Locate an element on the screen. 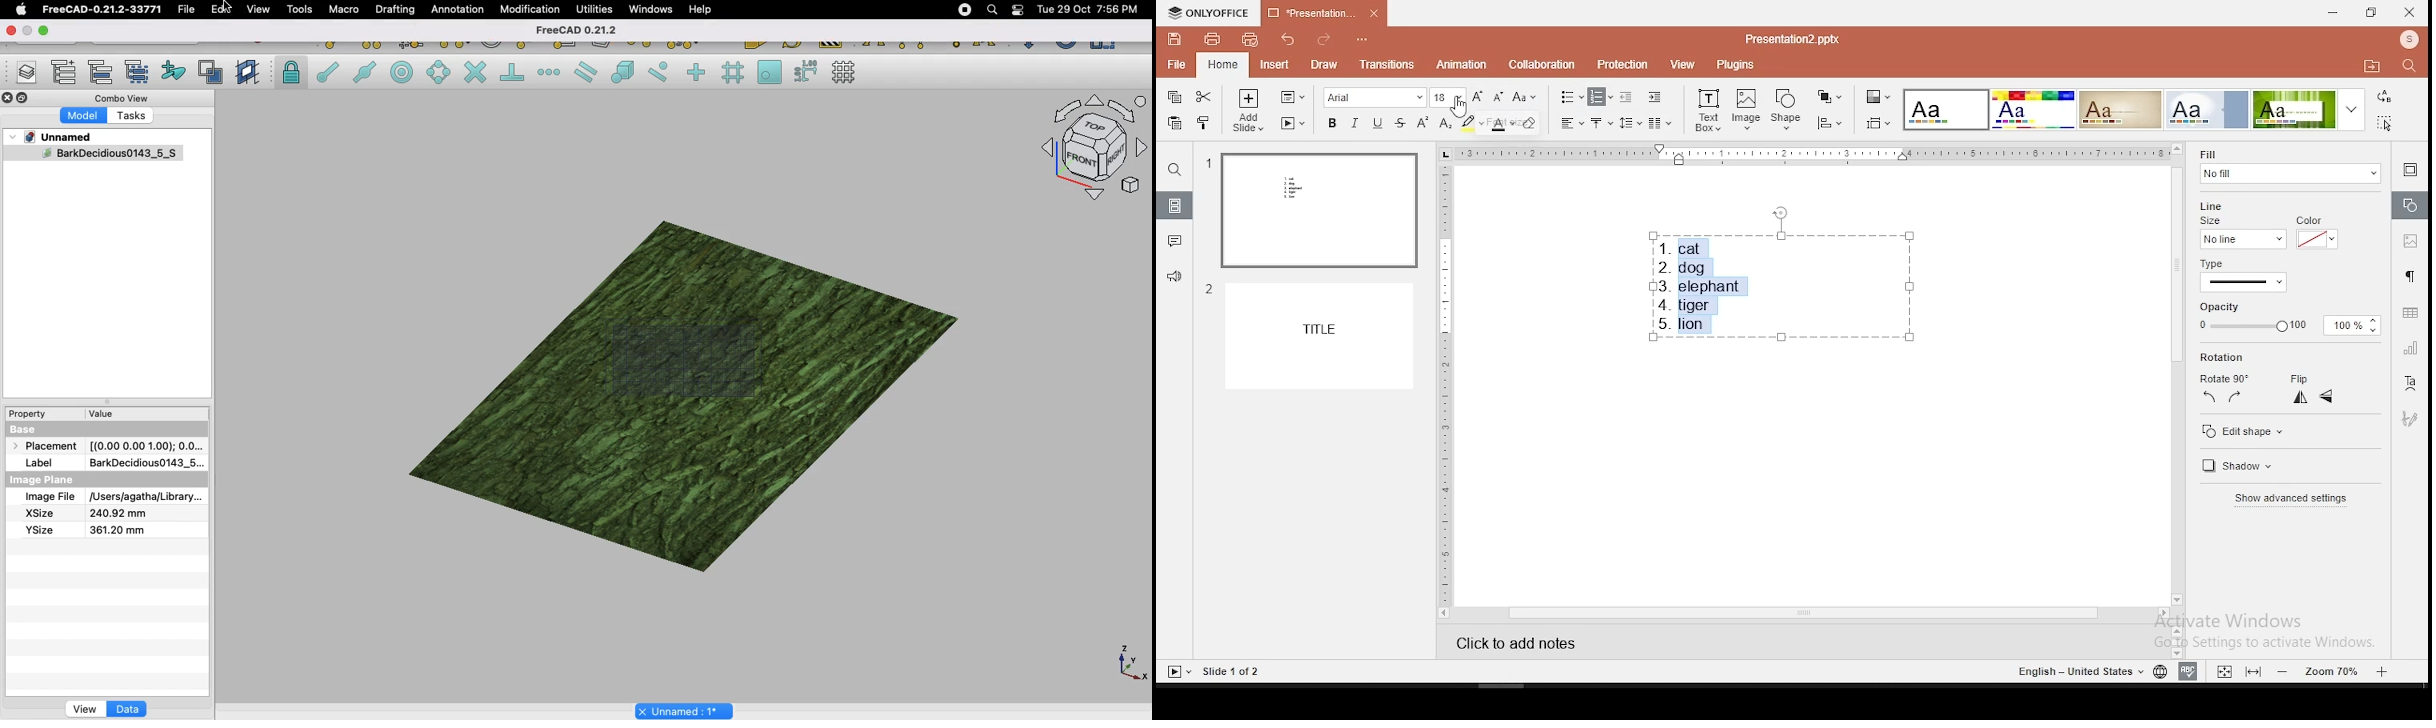  view is located at coordinates (1679, 65).